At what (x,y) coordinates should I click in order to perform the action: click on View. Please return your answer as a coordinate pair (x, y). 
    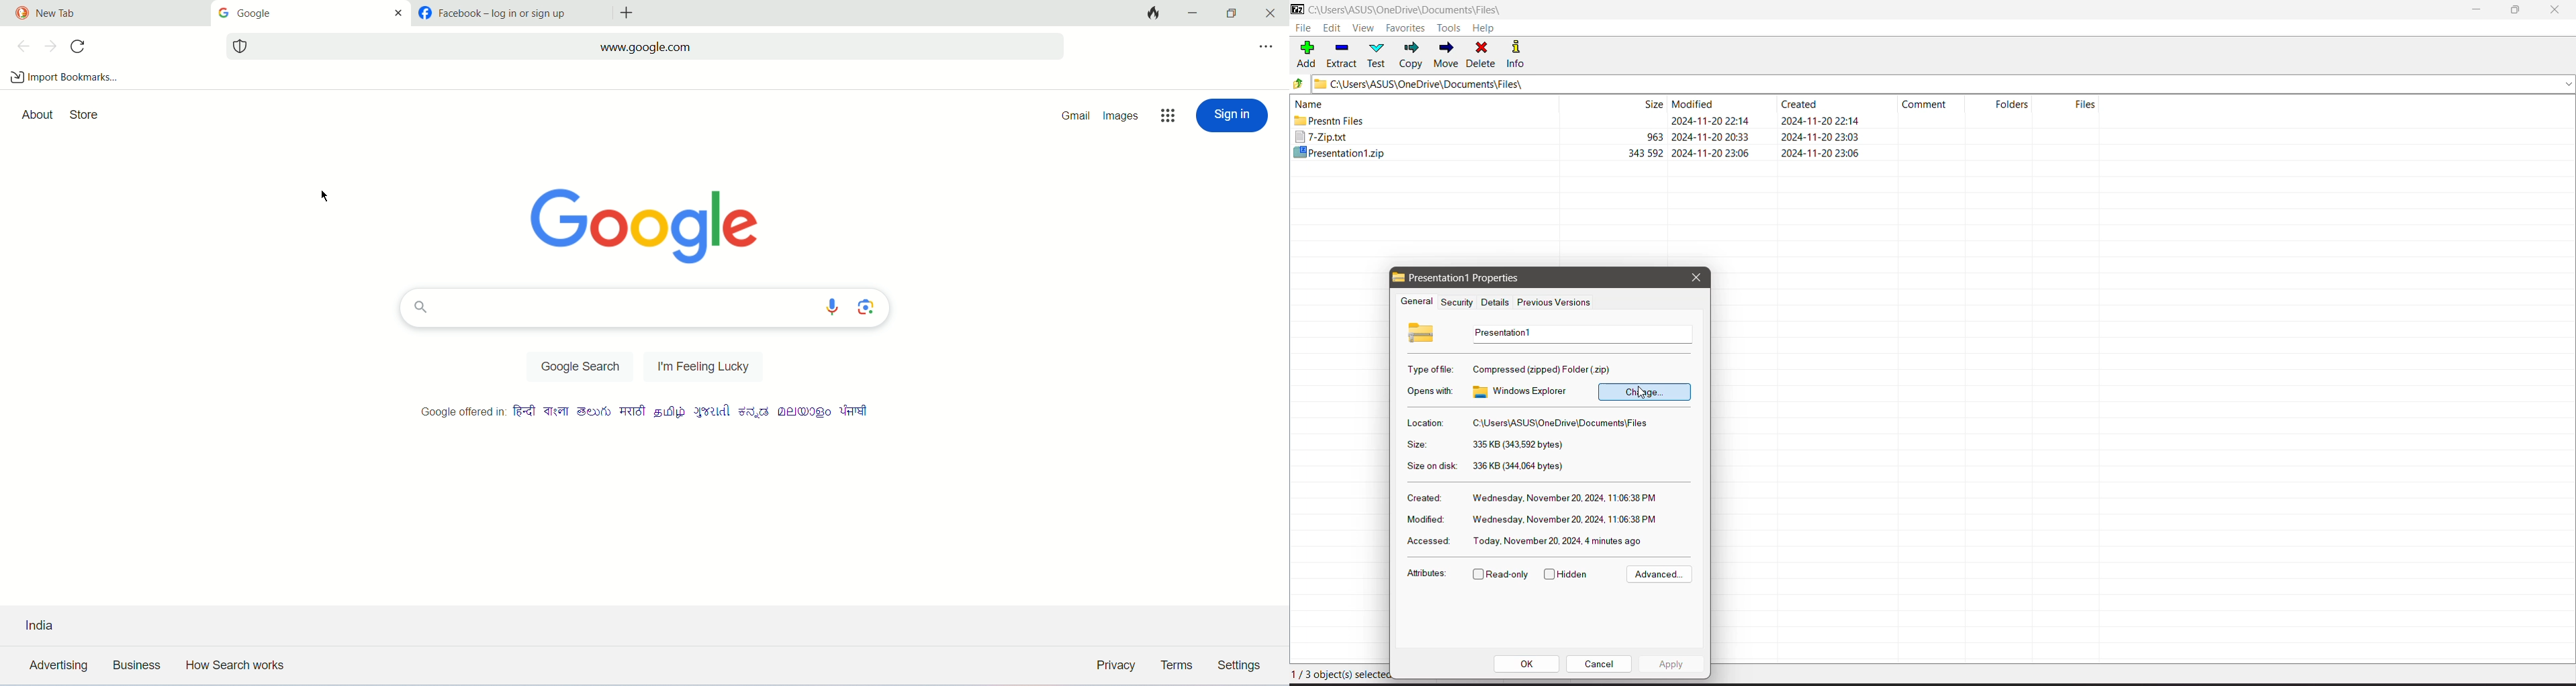
    Looking at the image, I should click on (1363, 29).